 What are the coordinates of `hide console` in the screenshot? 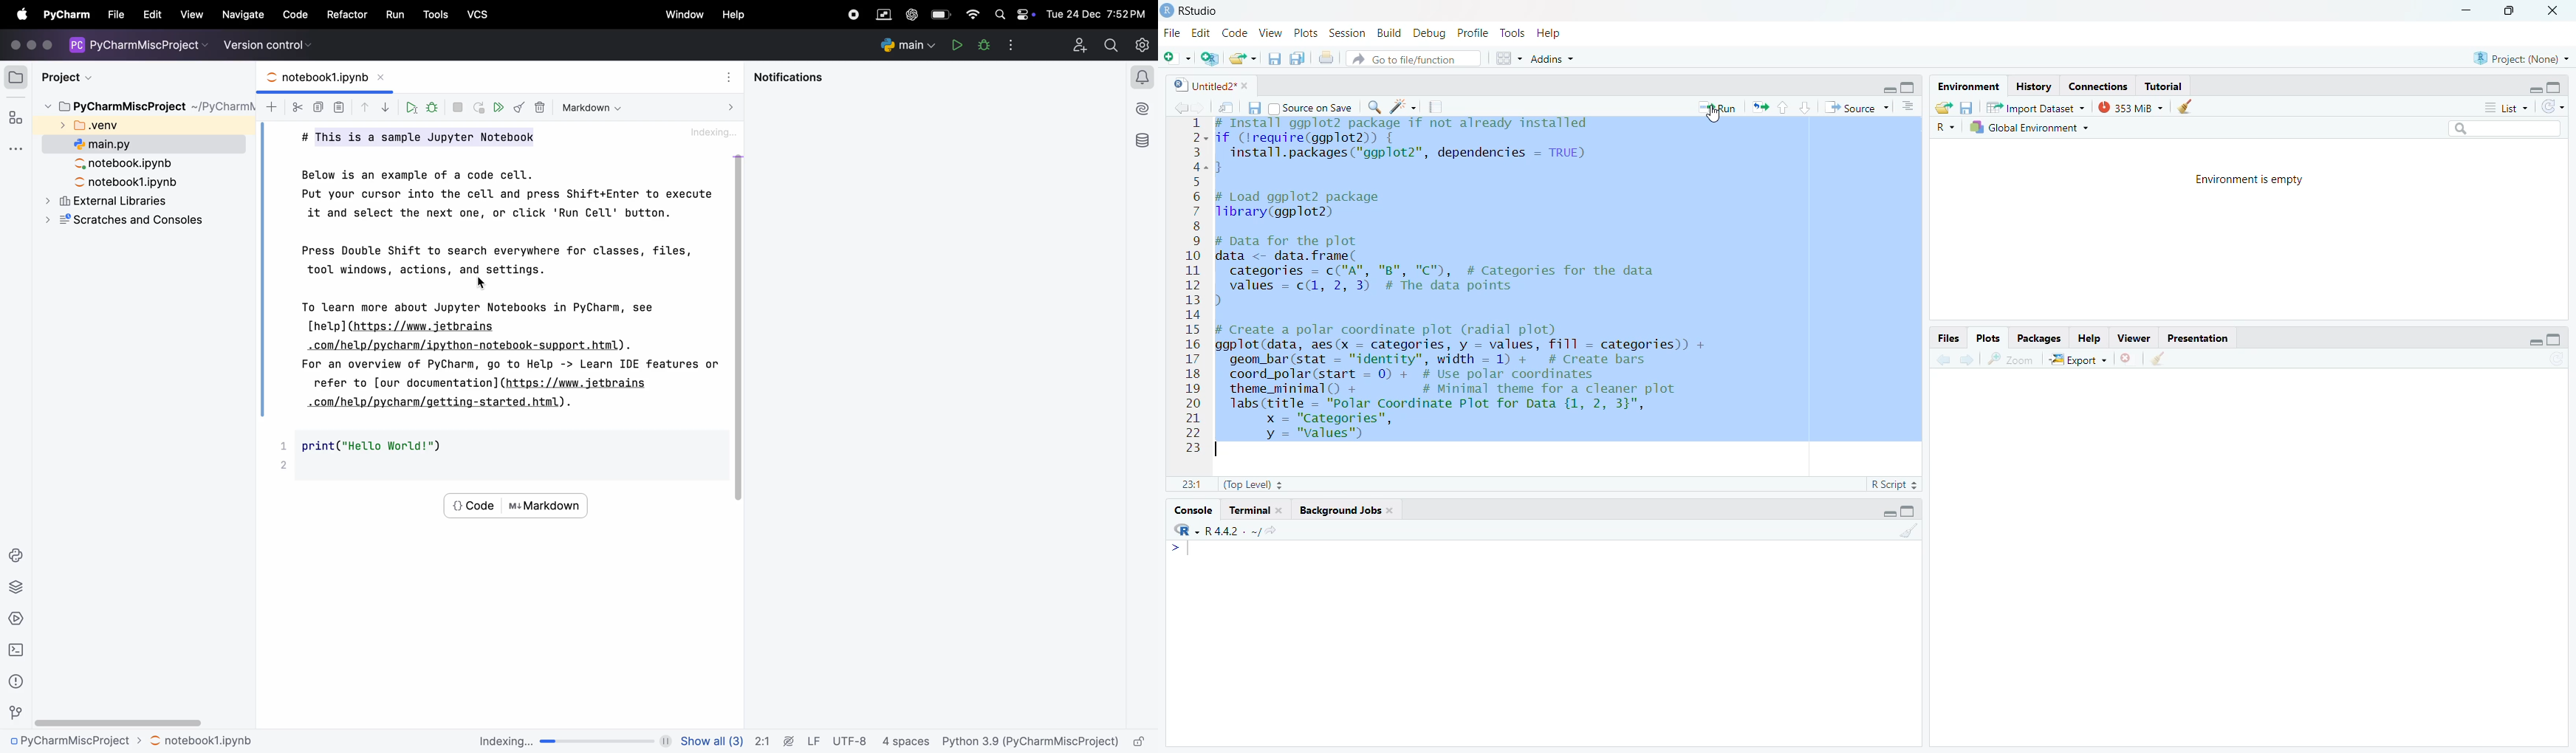 It's located at (1908, 86).